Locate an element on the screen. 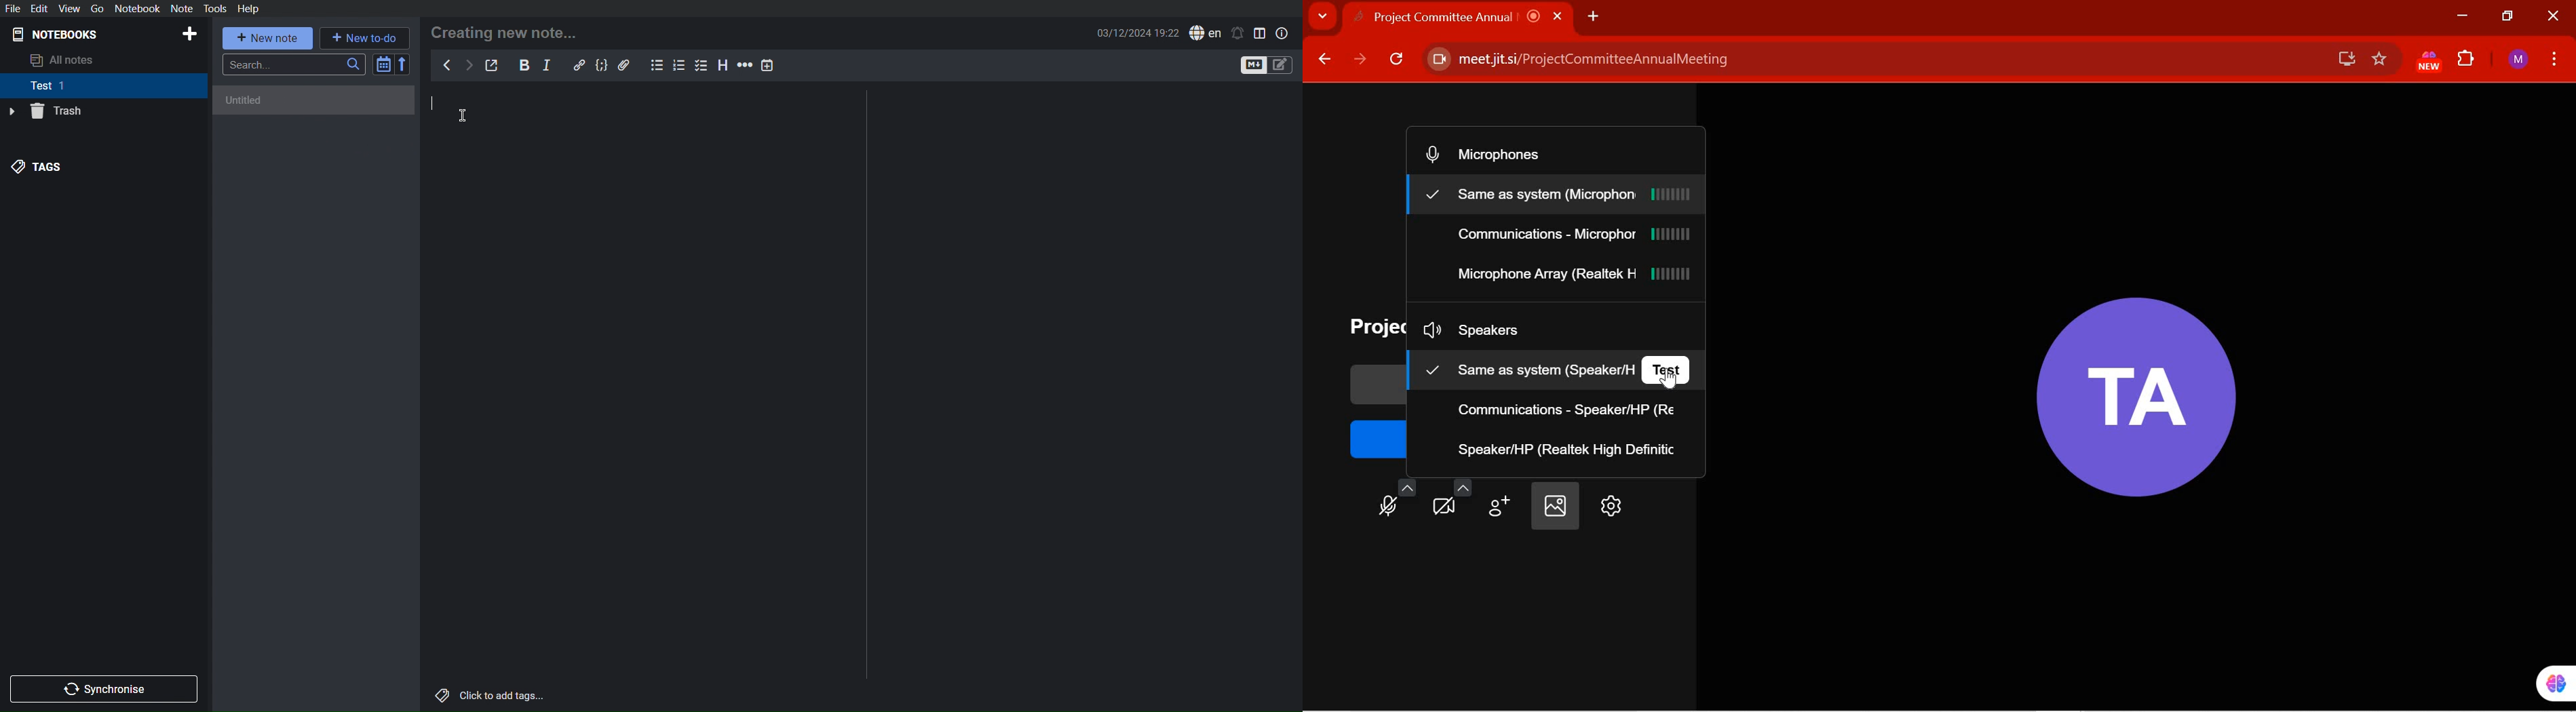  communications - Microphone is located at coordinates (1574, 237).